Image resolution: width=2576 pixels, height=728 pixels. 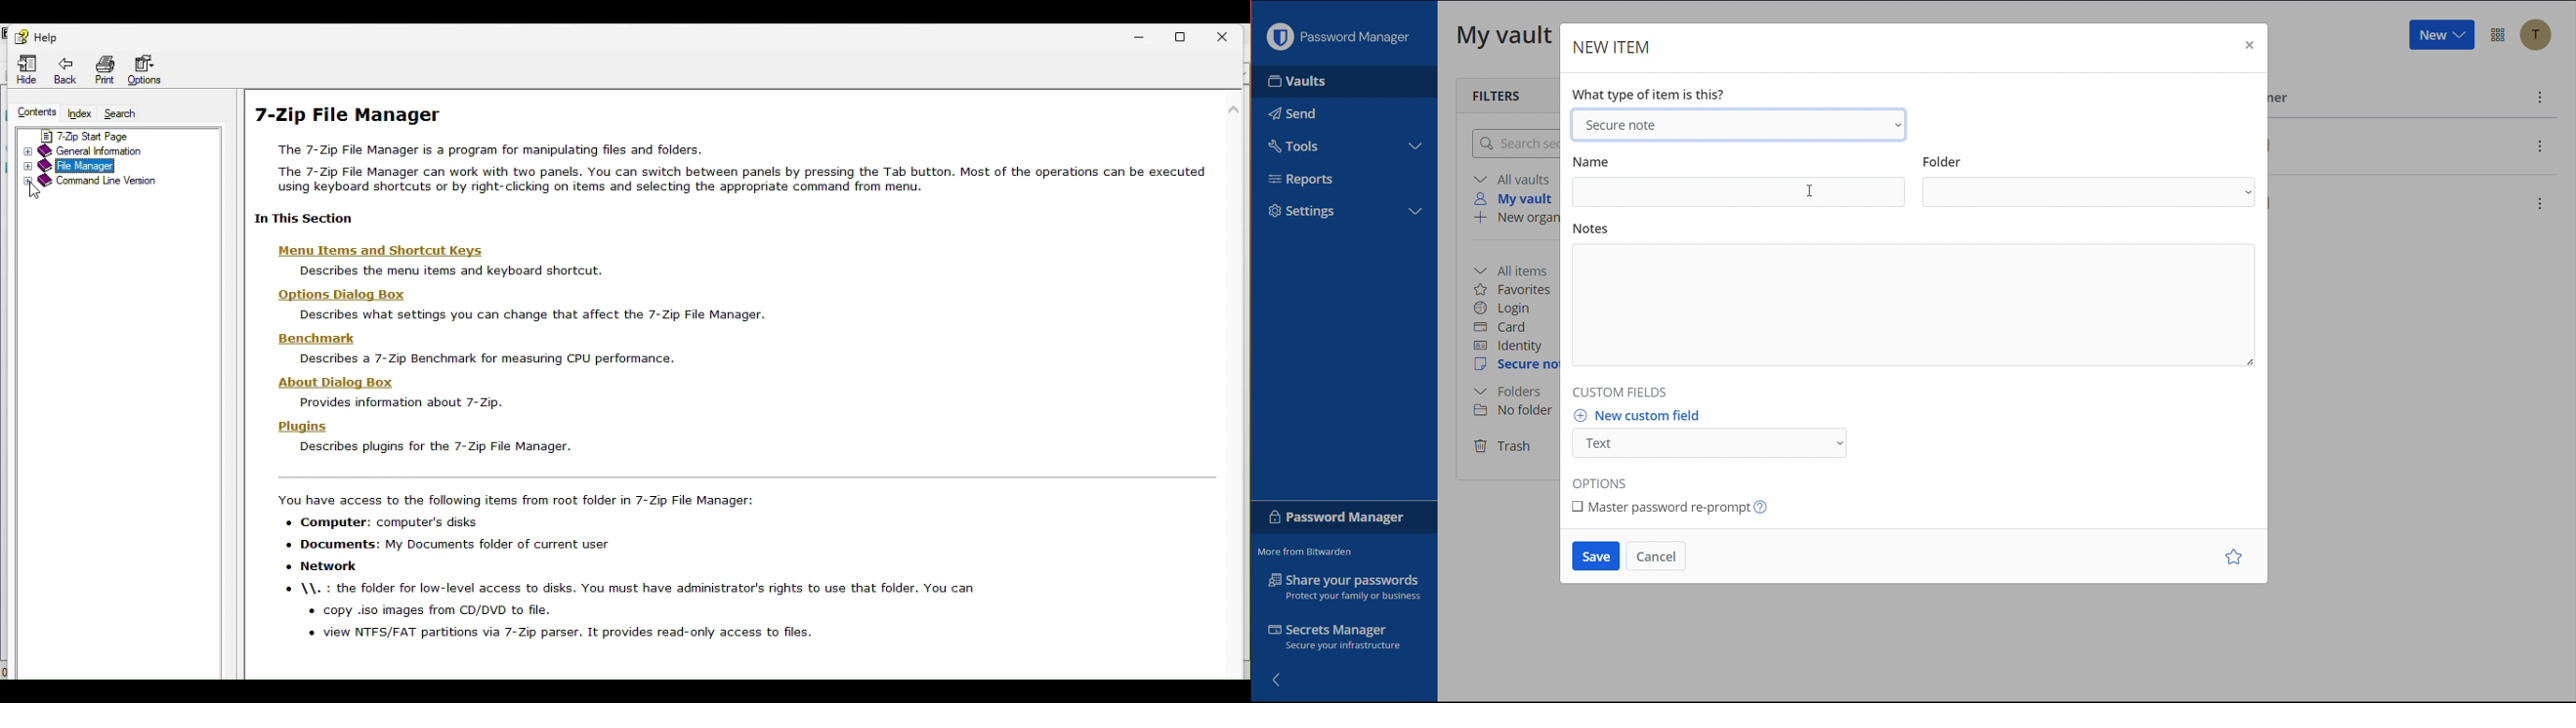 I want to click on expand, so click(x=27, y=182).